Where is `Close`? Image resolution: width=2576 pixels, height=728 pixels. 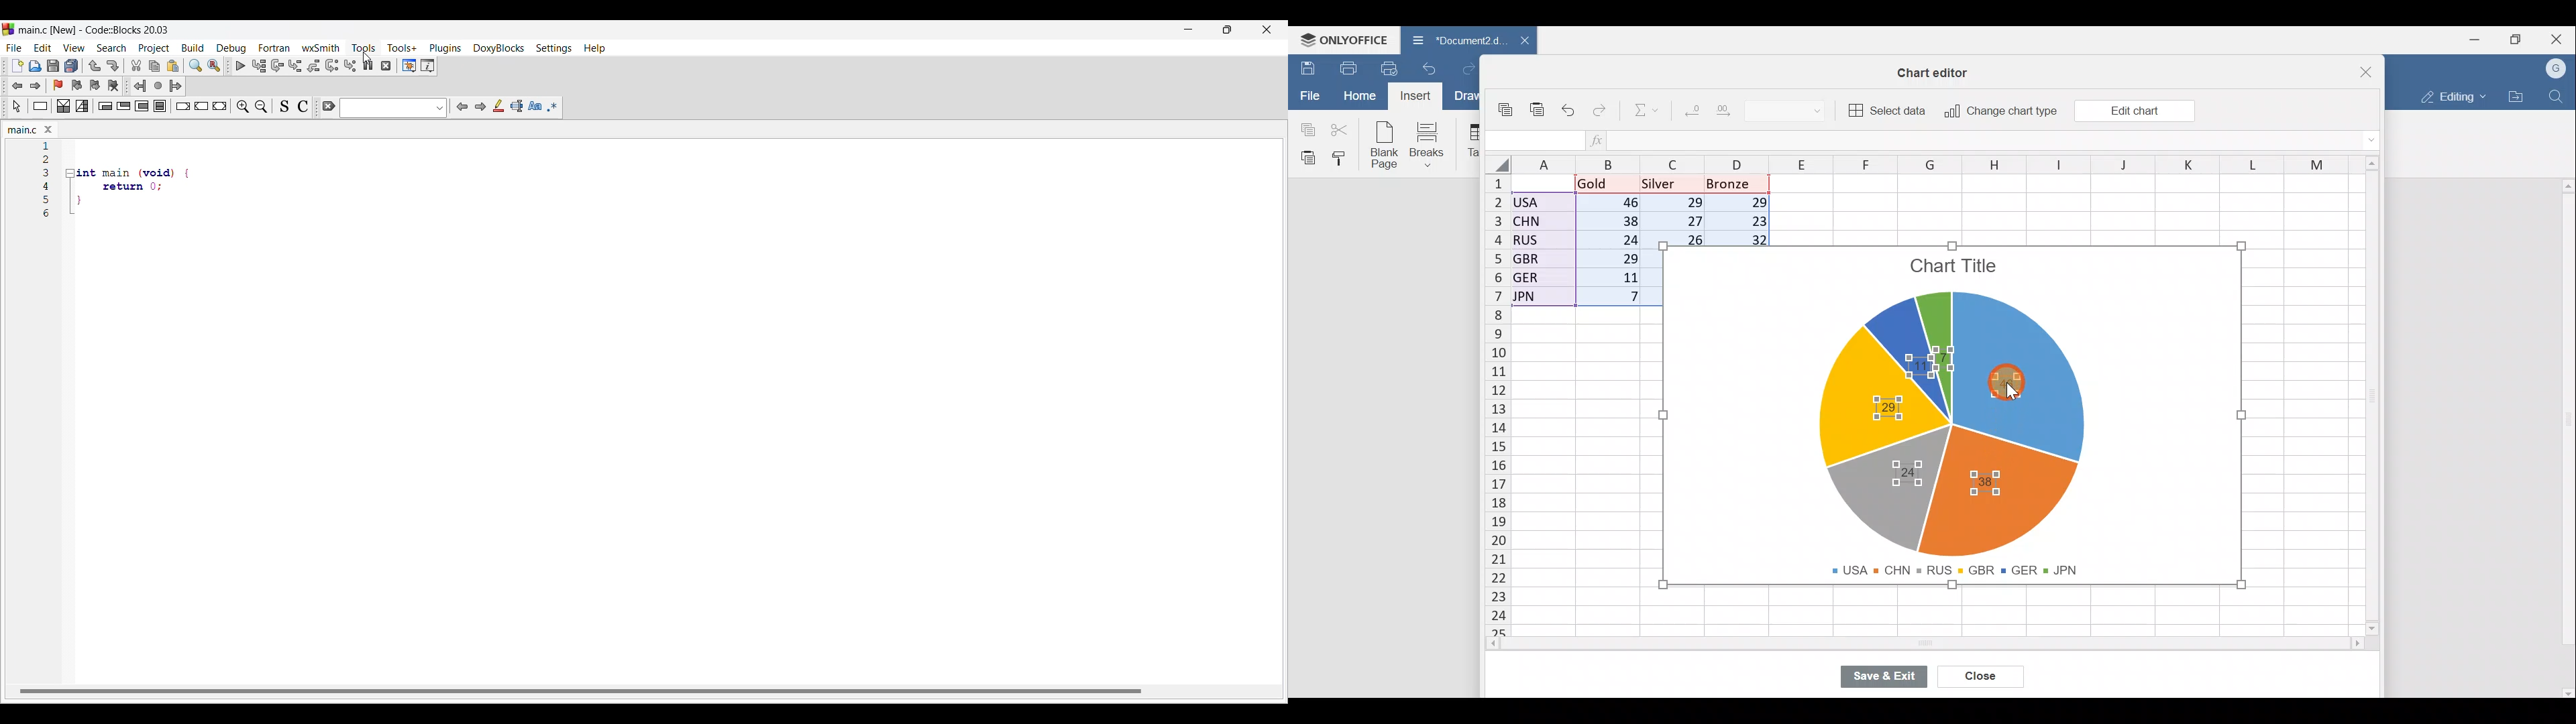 Close is located at coordinates (1983, 678).